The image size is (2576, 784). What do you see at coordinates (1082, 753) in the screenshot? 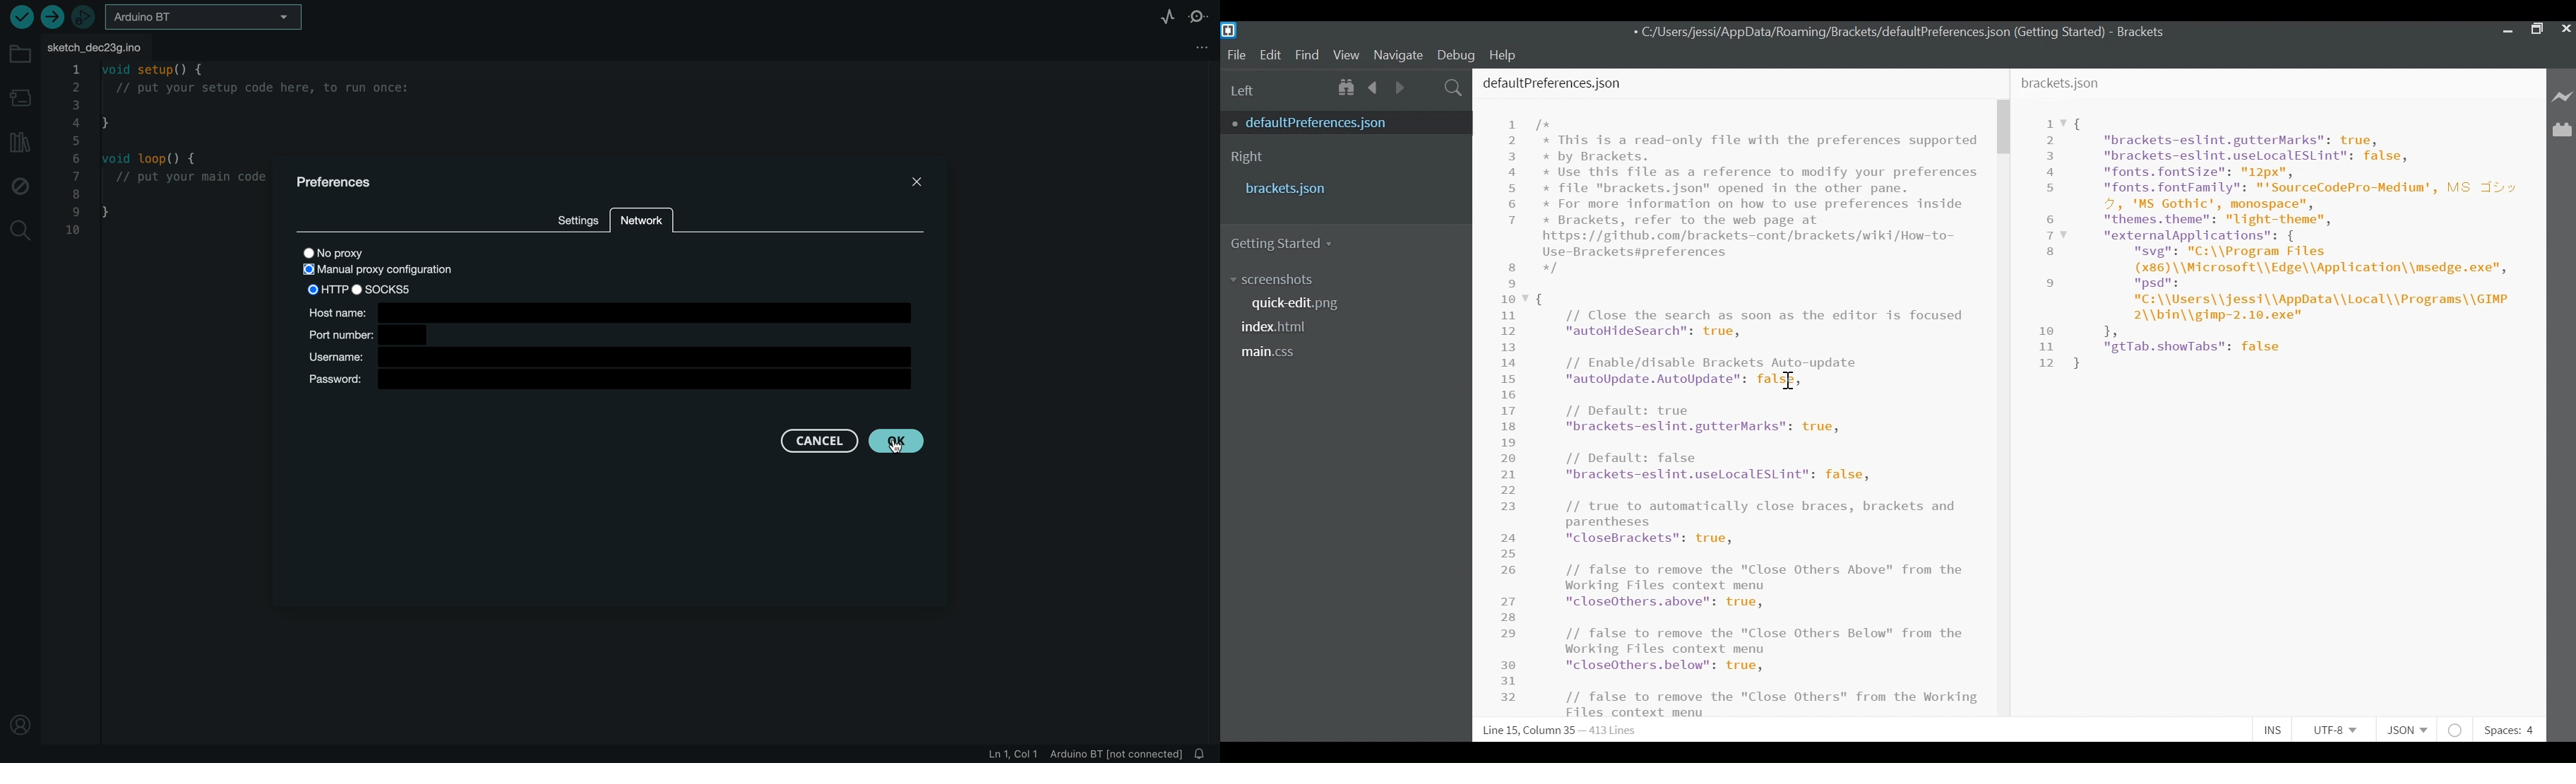
I see `file information` at bounding box center [1082, 753].